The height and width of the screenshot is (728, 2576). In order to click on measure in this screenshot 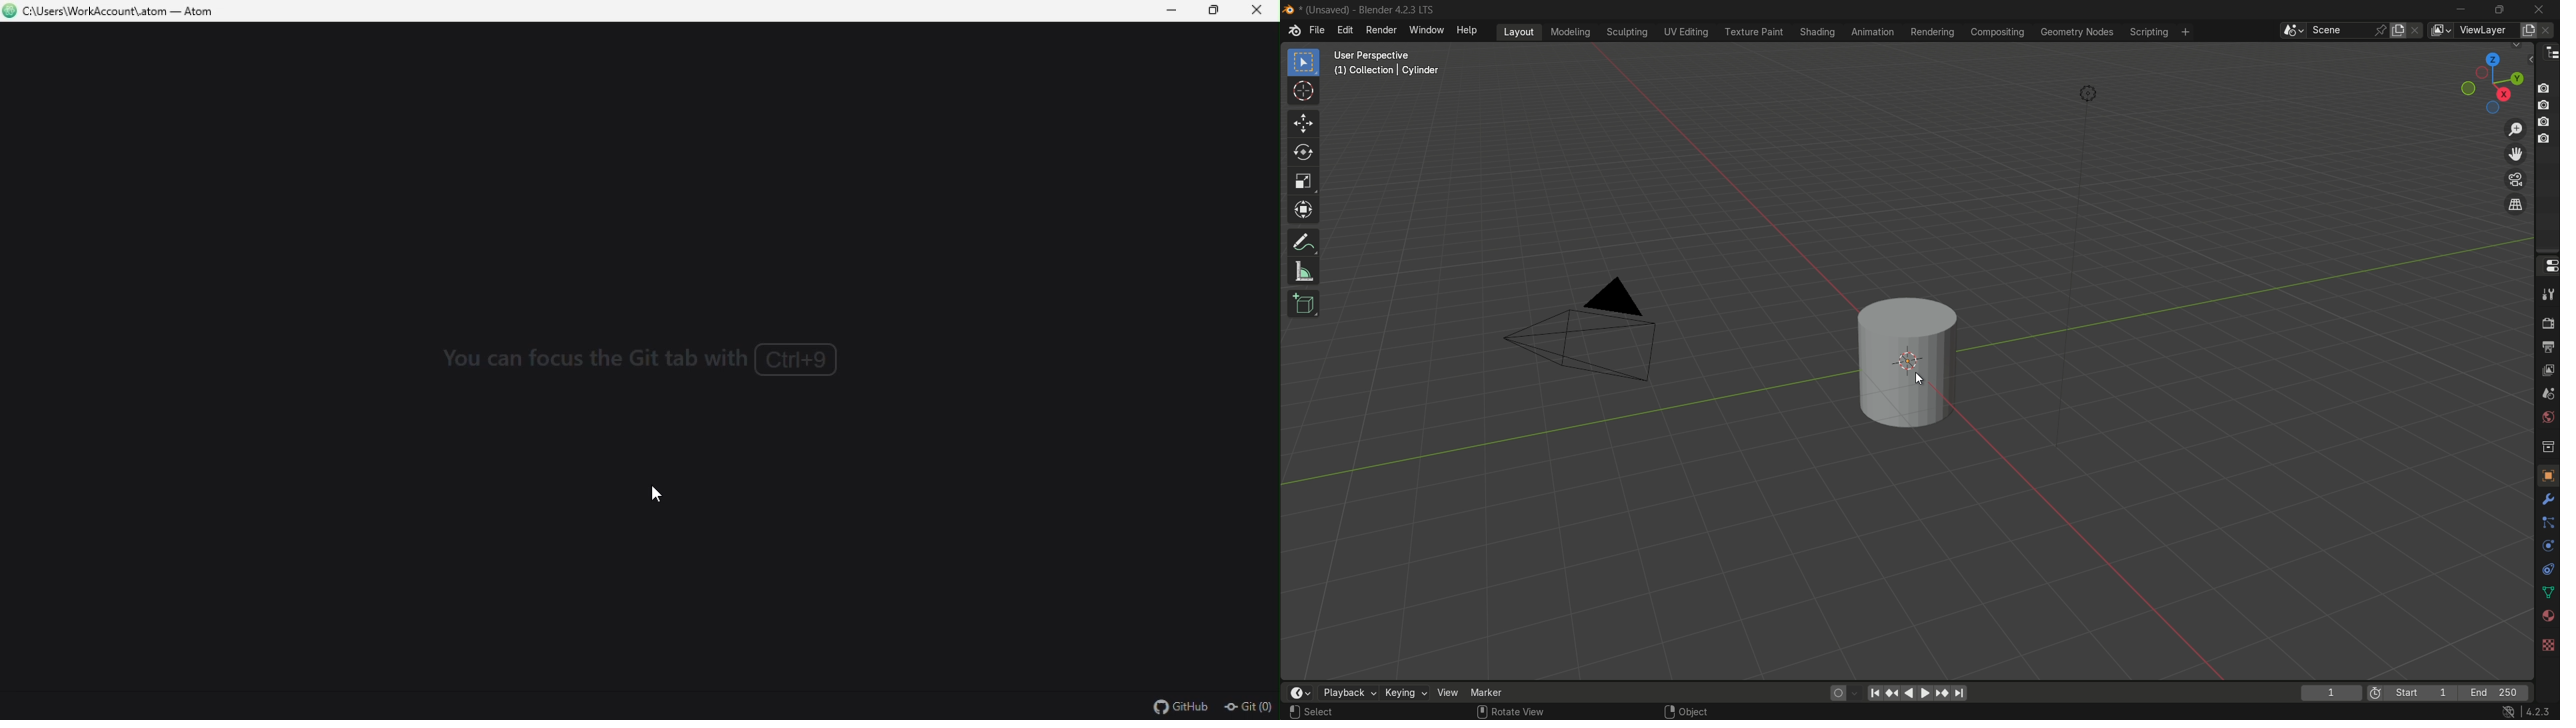, I will do `click(1303, 273)`.